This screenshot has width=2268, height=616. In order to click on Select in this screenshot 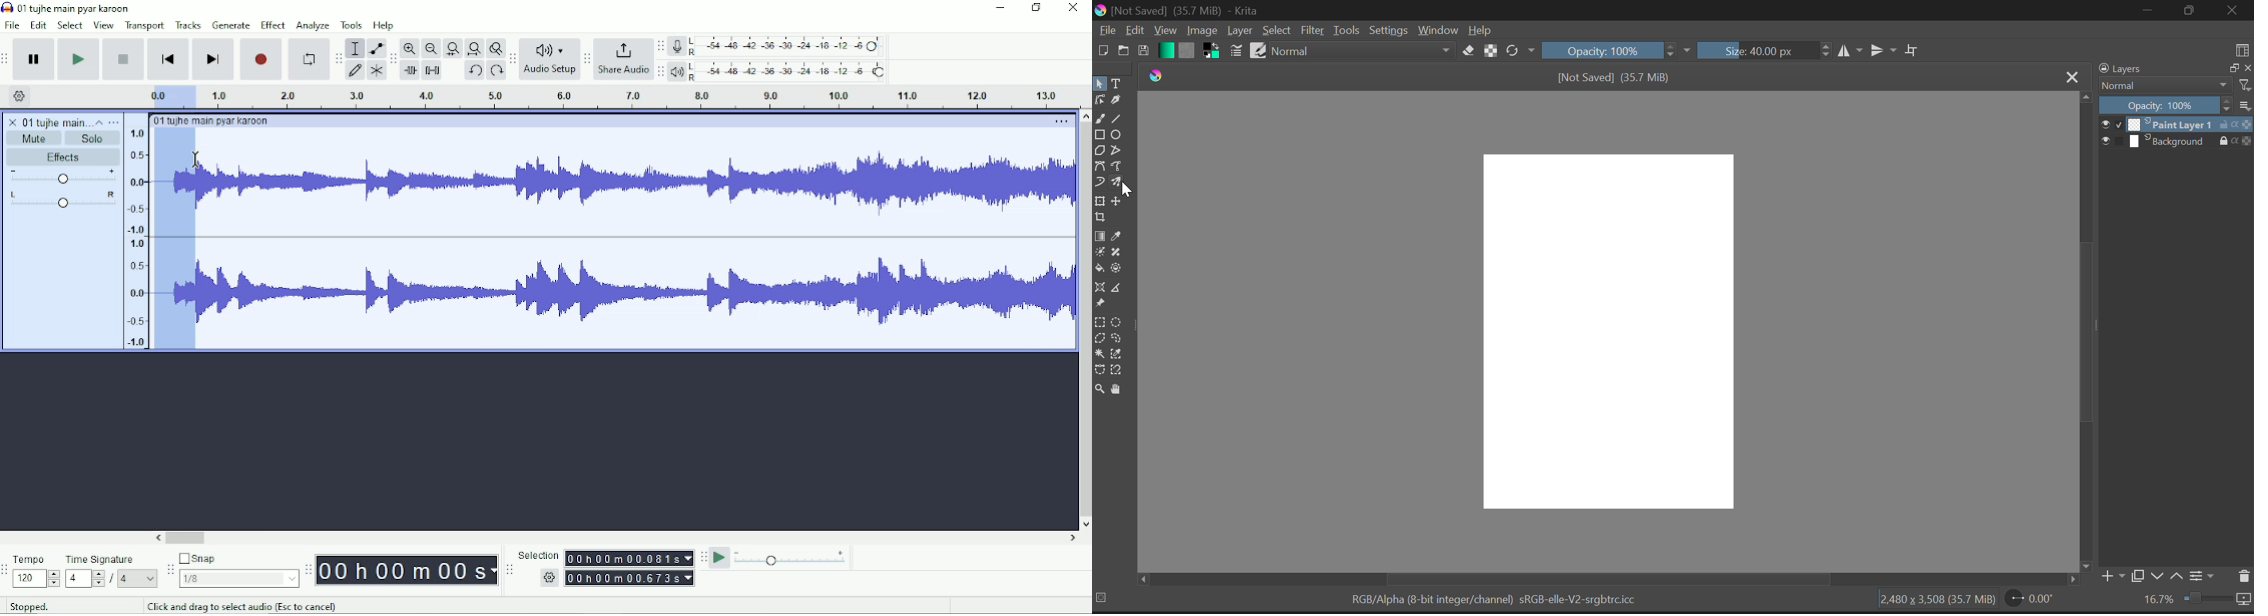, I will do `click(1099, 84)`.